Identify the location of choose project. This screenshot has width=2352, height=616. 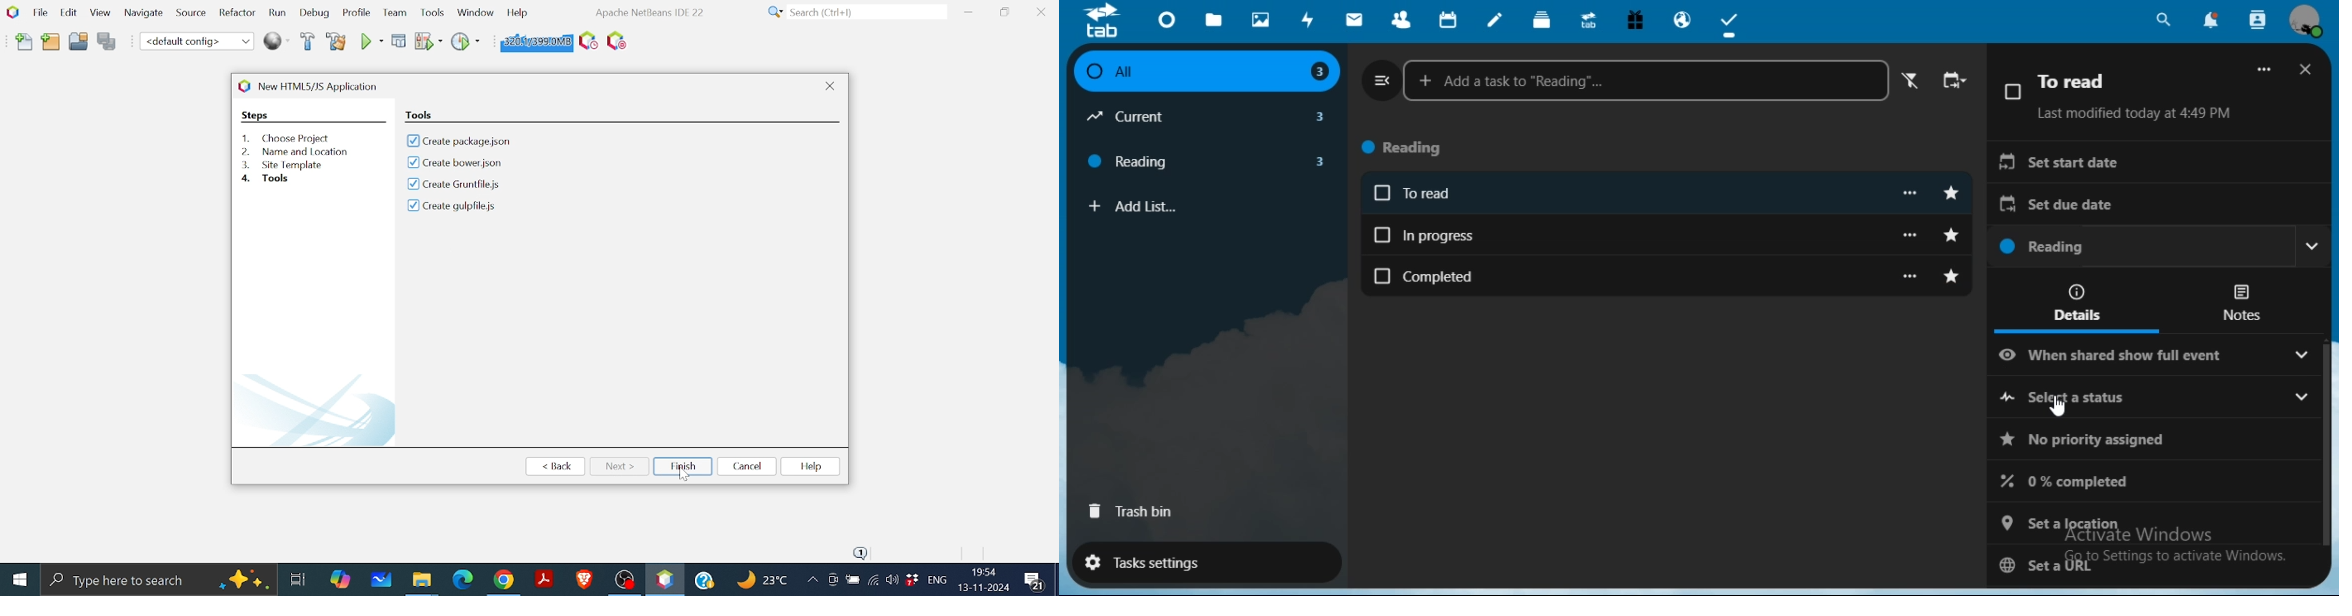
(449, 114).